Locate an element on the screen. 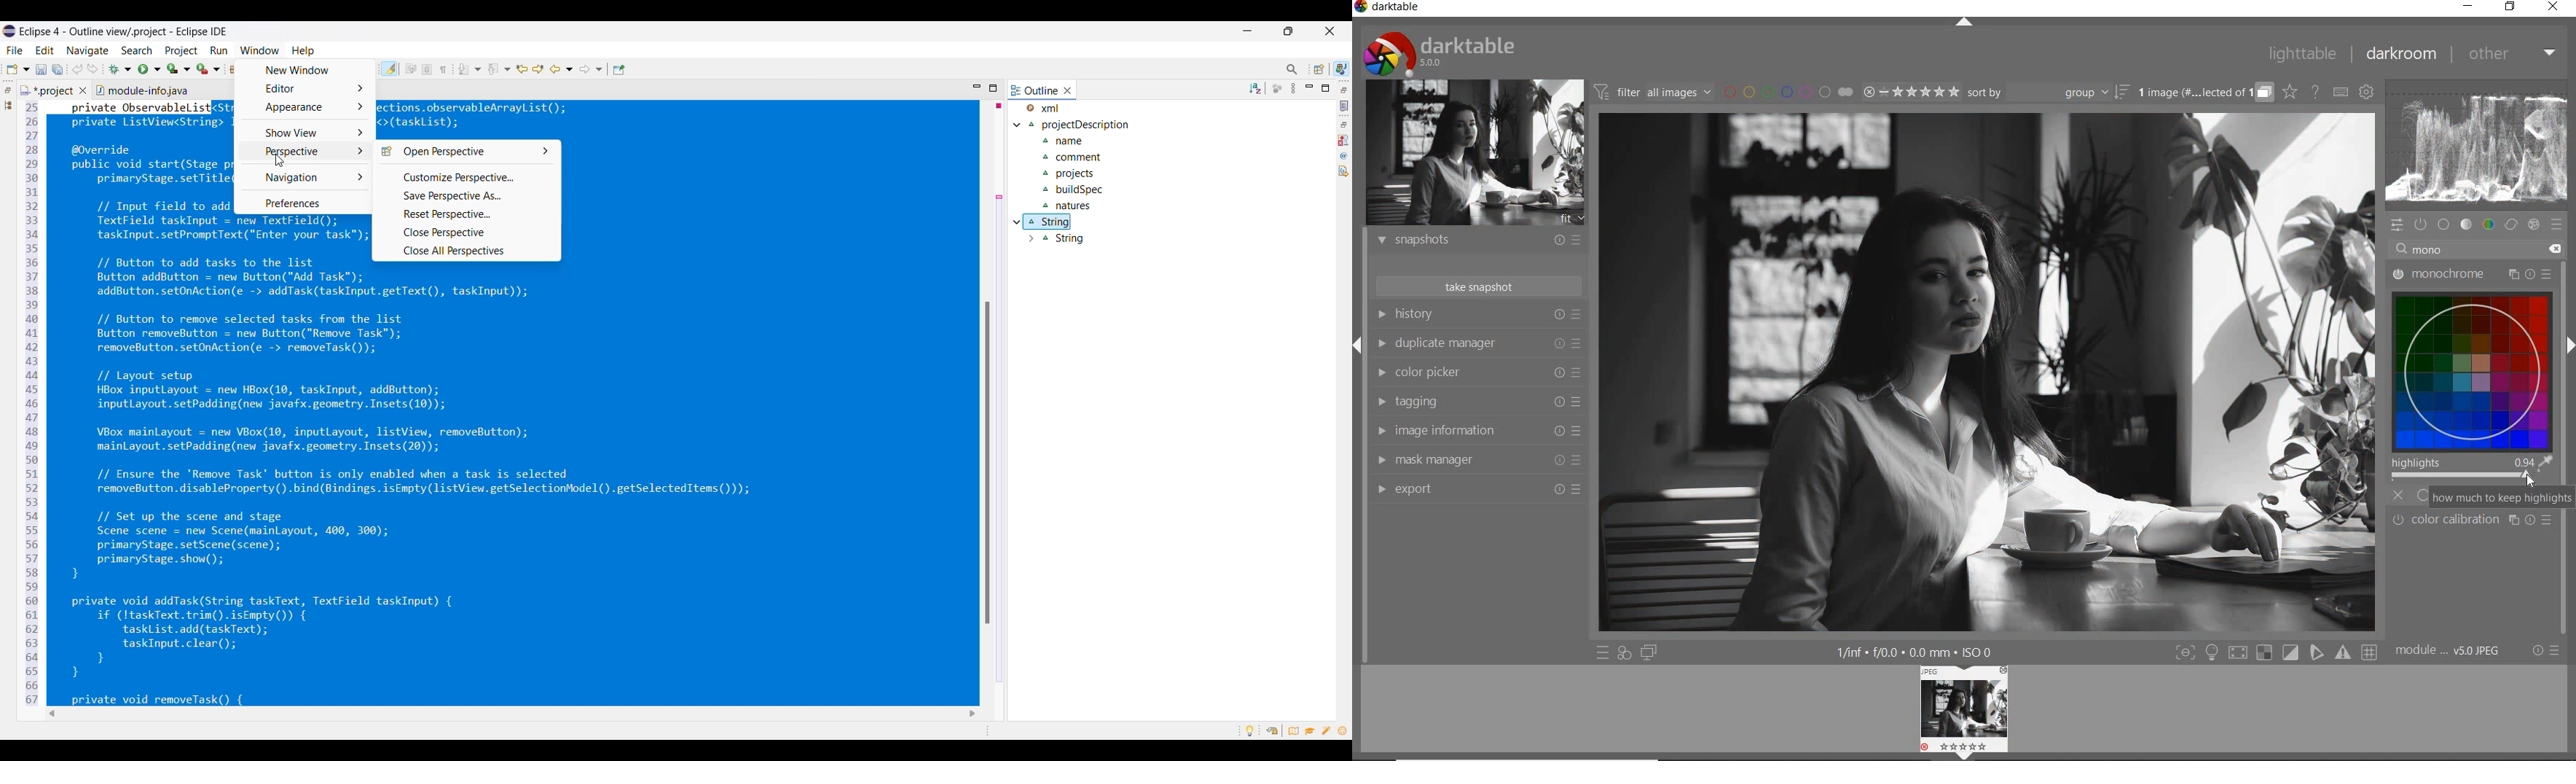 The image size is (2576, 784). filter all images by module order is located at coordinates (1652, 93).